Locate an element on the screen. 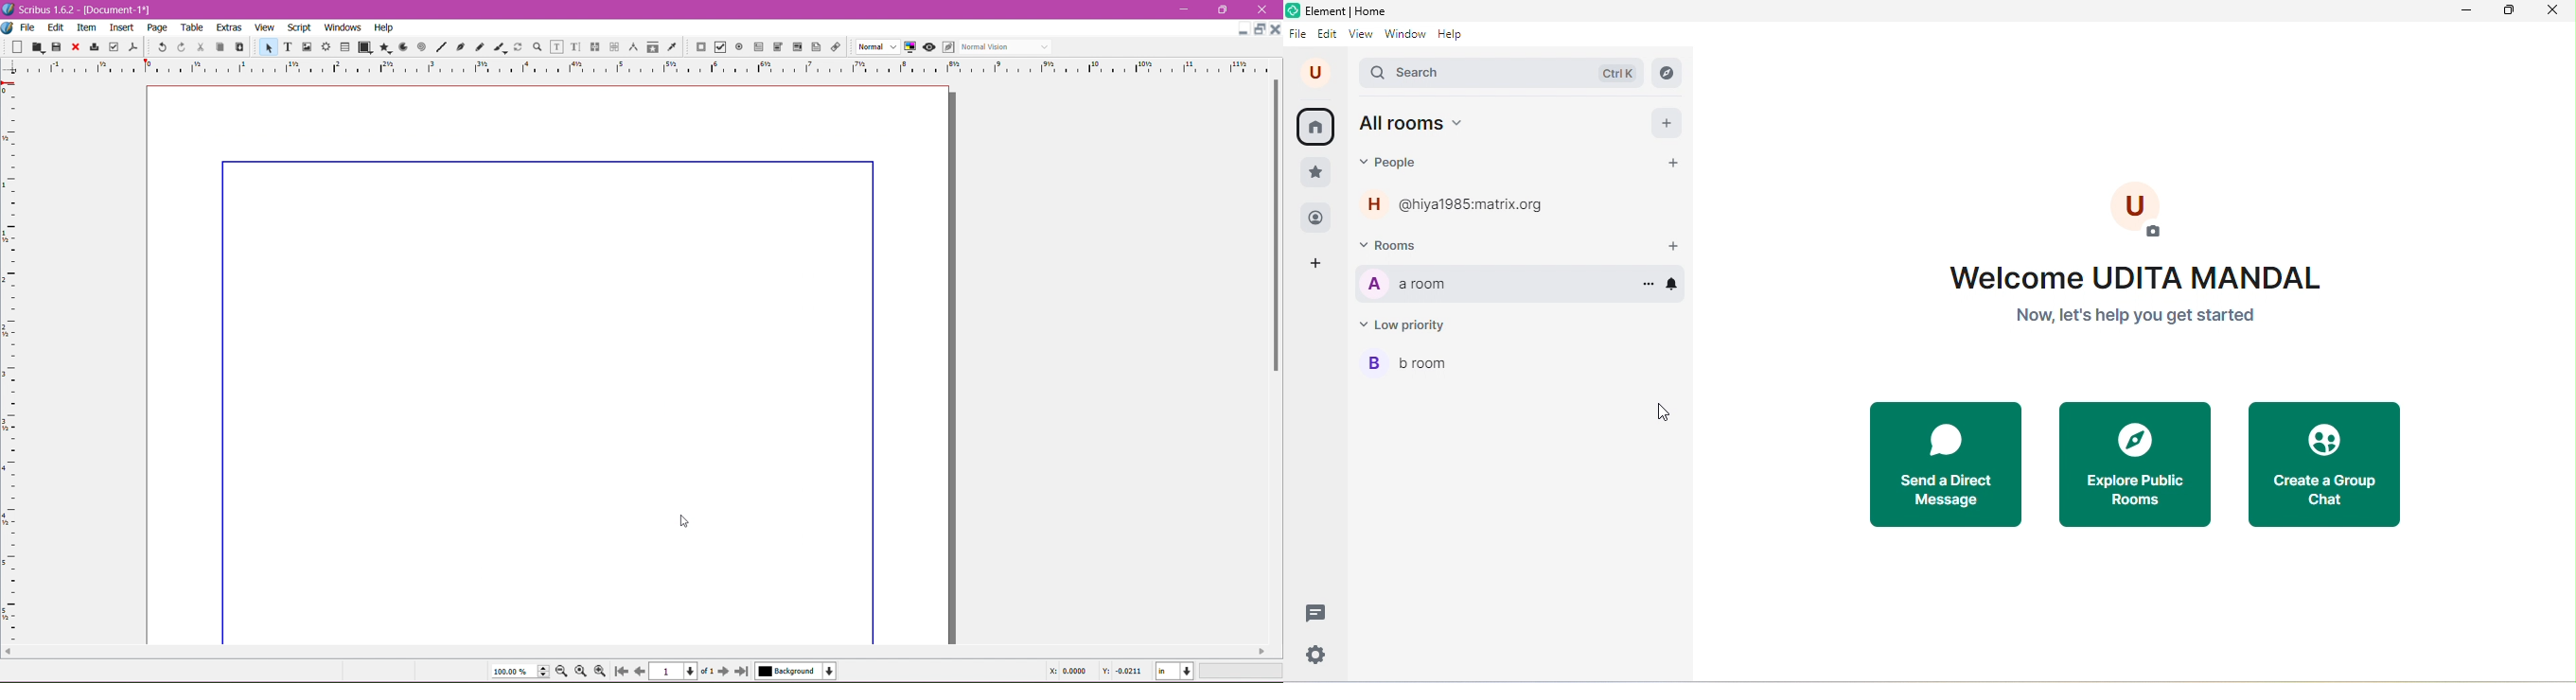 Image resolution: width=2576 pixels, height=700 pixels. Cut is located at coordinates (200, 47).